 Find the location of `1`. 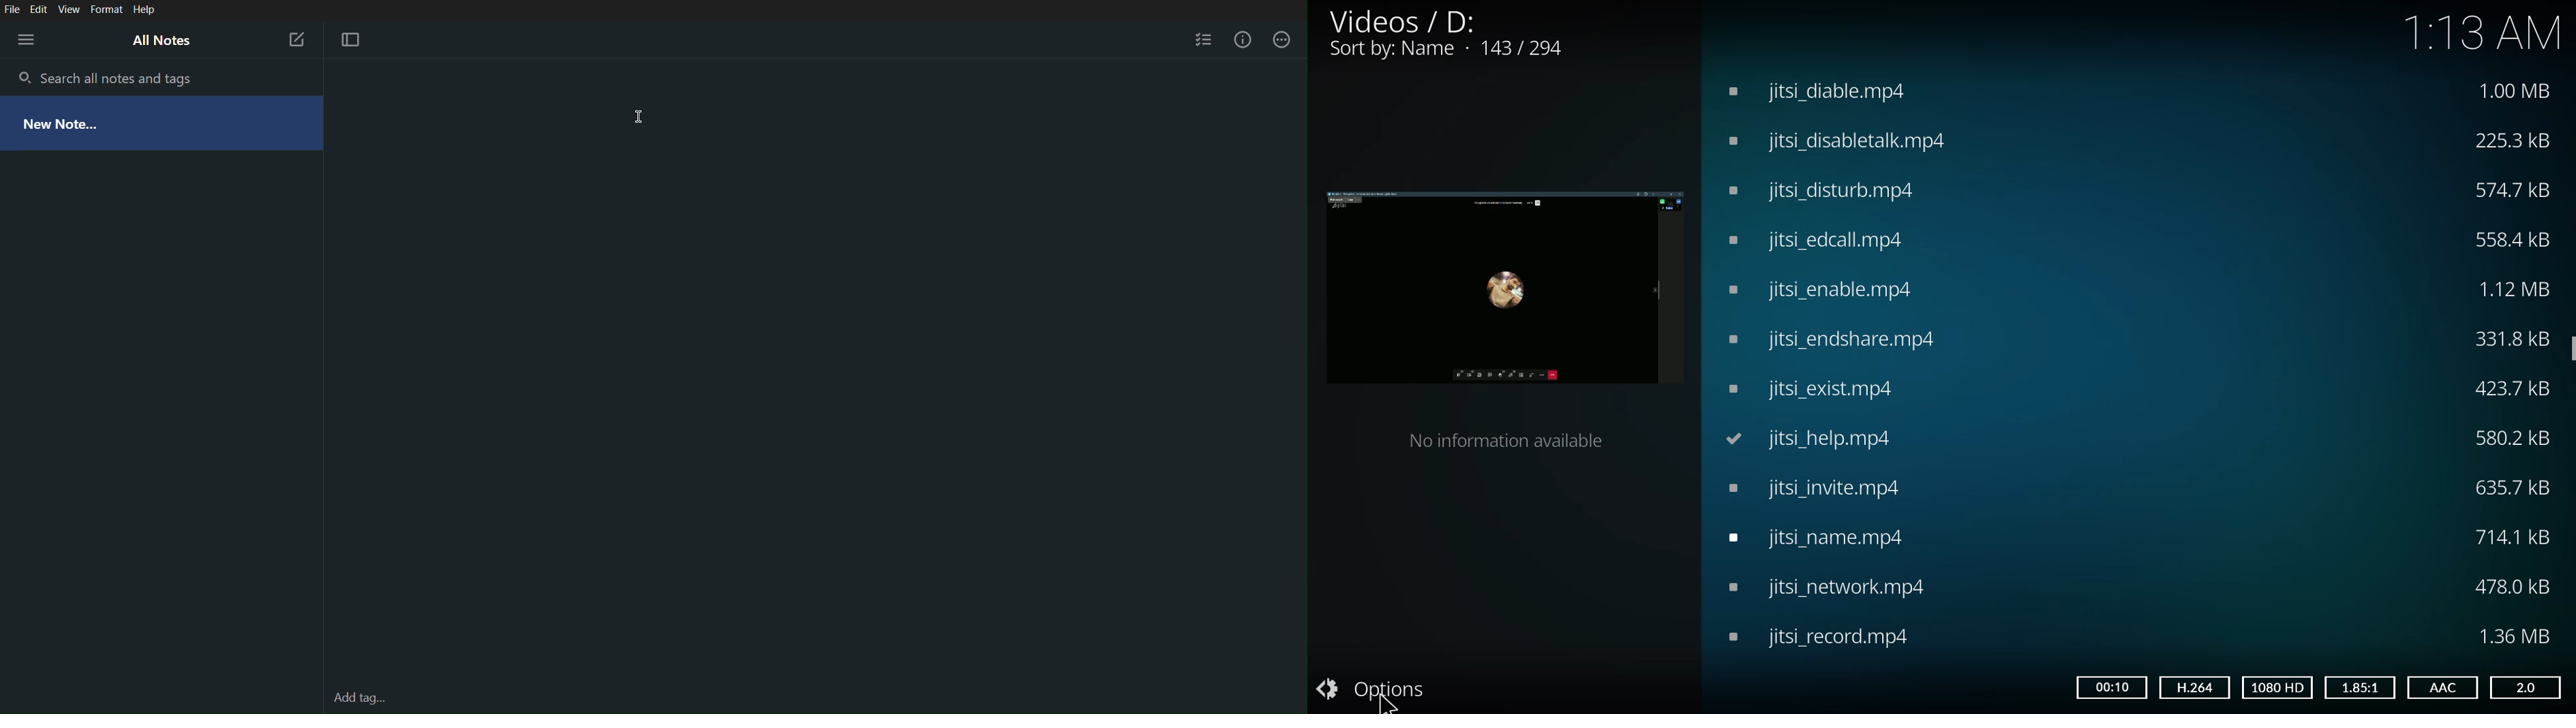

1 is located at coordinates (2360, 686).